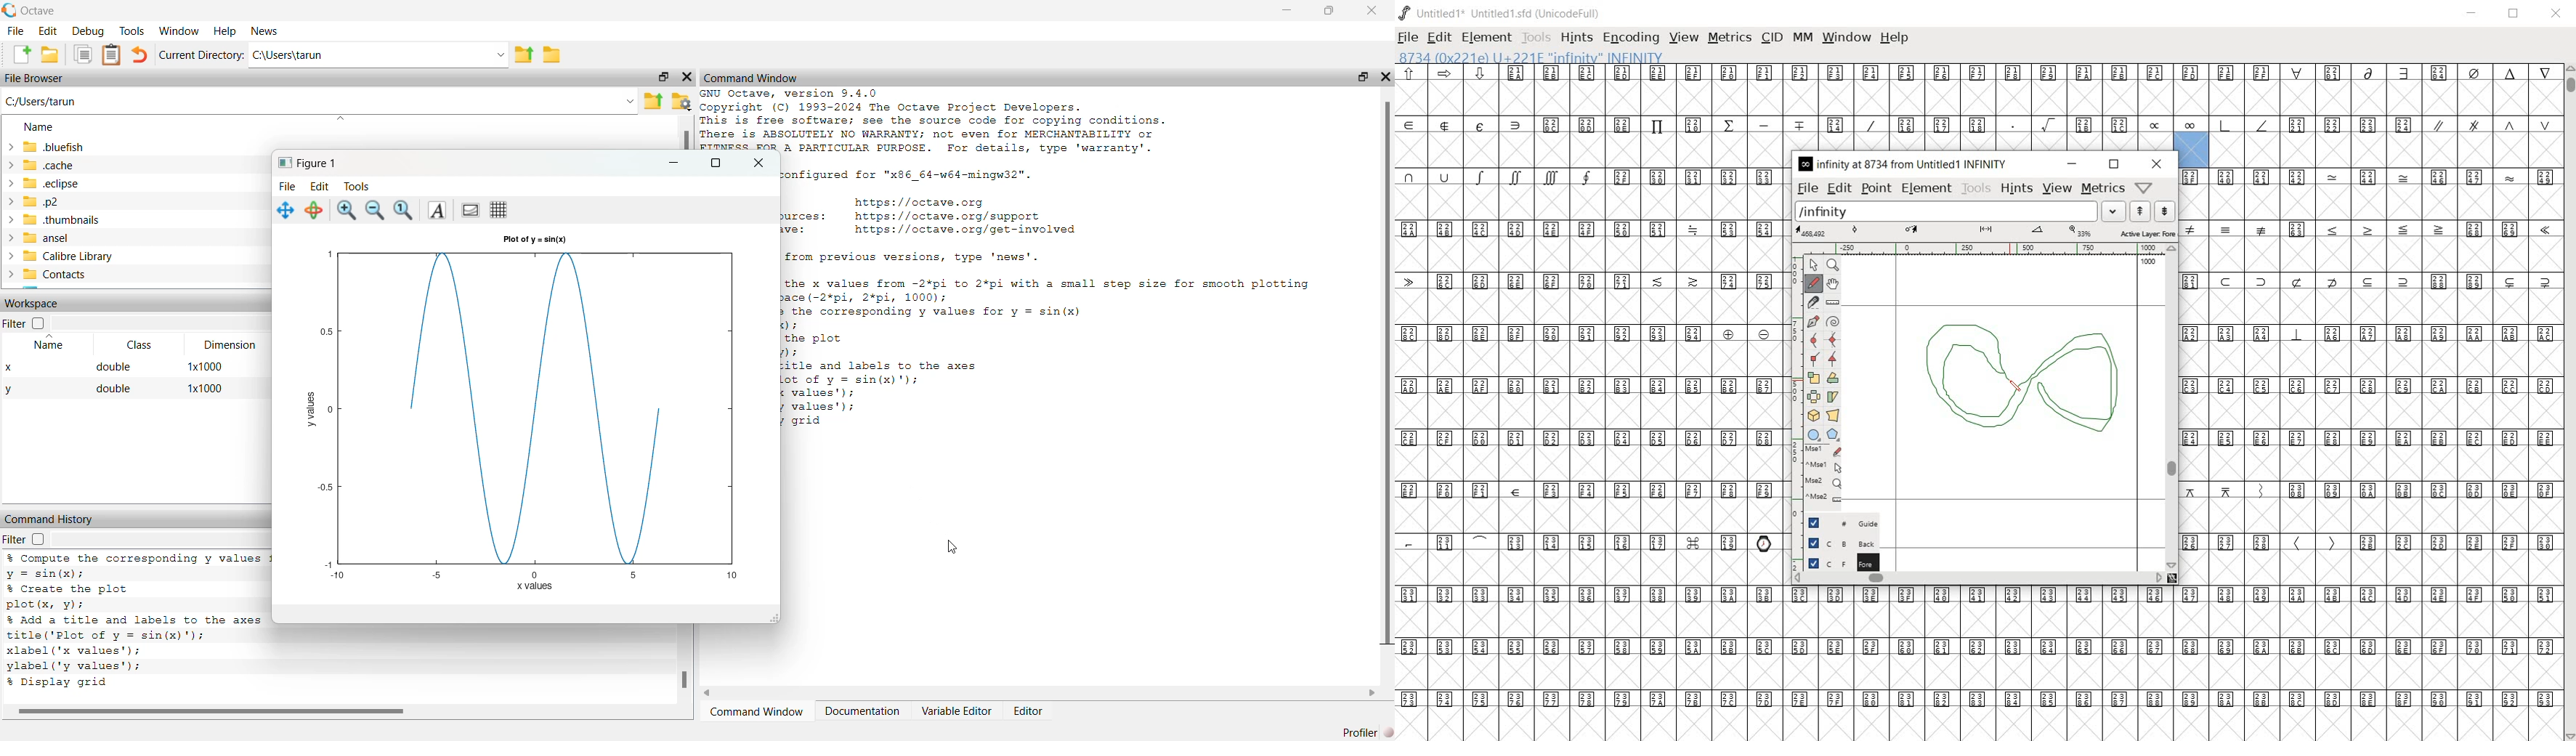 The image size is (2576, 756). What do you see at coordinates (2372, 438) in the screenshot?
I see `Unicode code points` at bounding box center [2372, 438].